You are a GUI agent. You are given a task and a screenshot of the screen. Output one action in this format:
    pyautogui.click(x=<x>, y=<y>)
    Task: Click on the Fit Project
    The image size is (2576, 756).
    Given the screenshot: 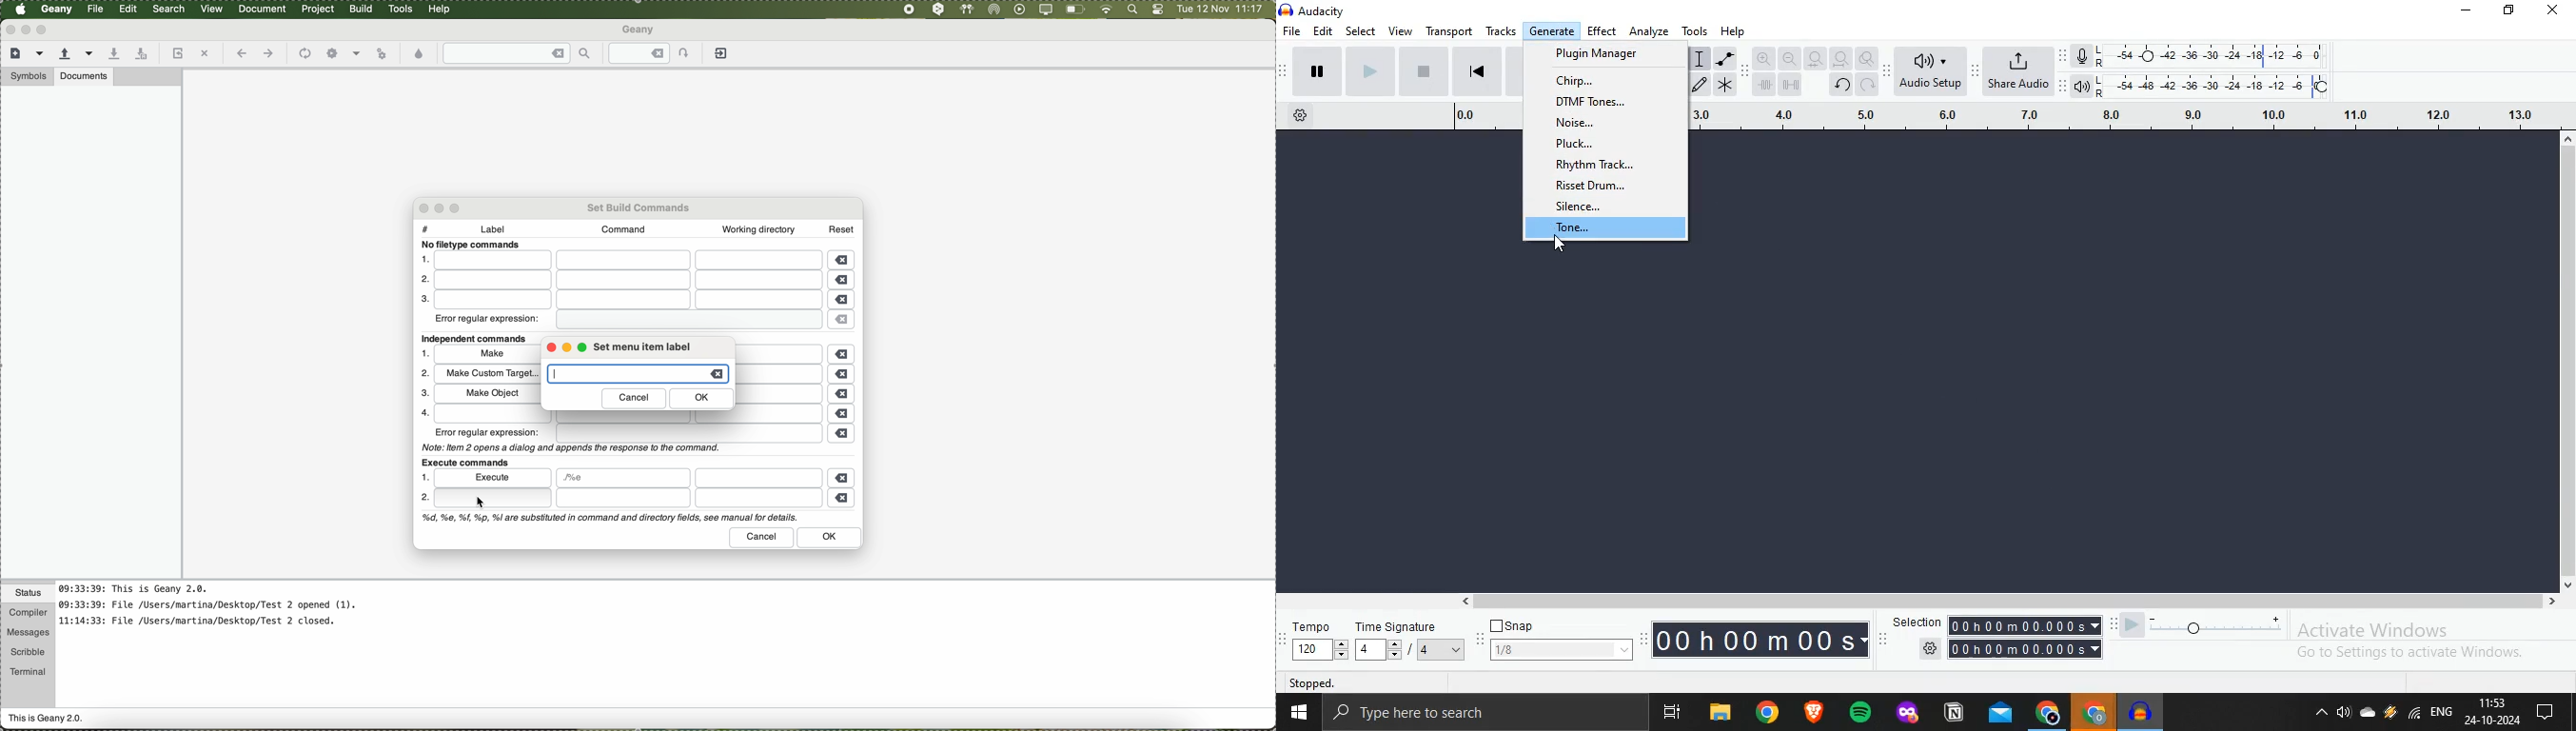 What is the action you would take?
    pyautogui.click(x=1840, y=58)
    